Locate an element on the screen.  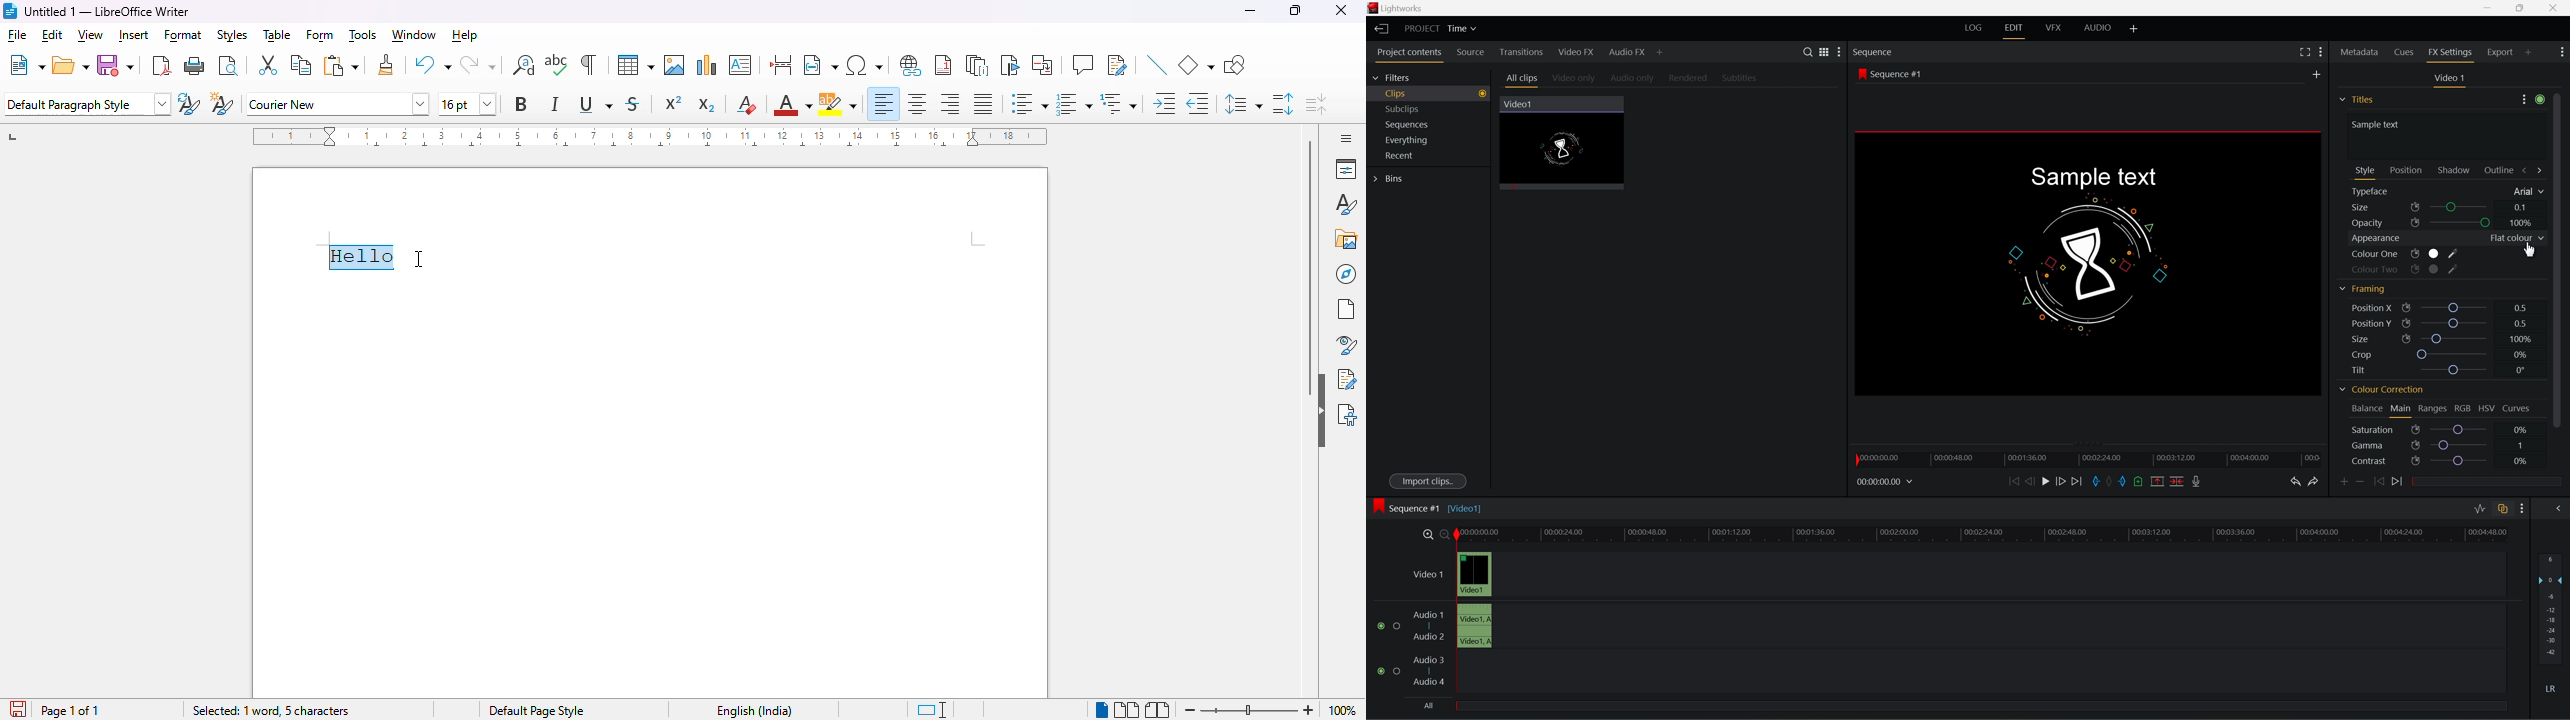
character highlighting color is located at coordinates (838, 103).